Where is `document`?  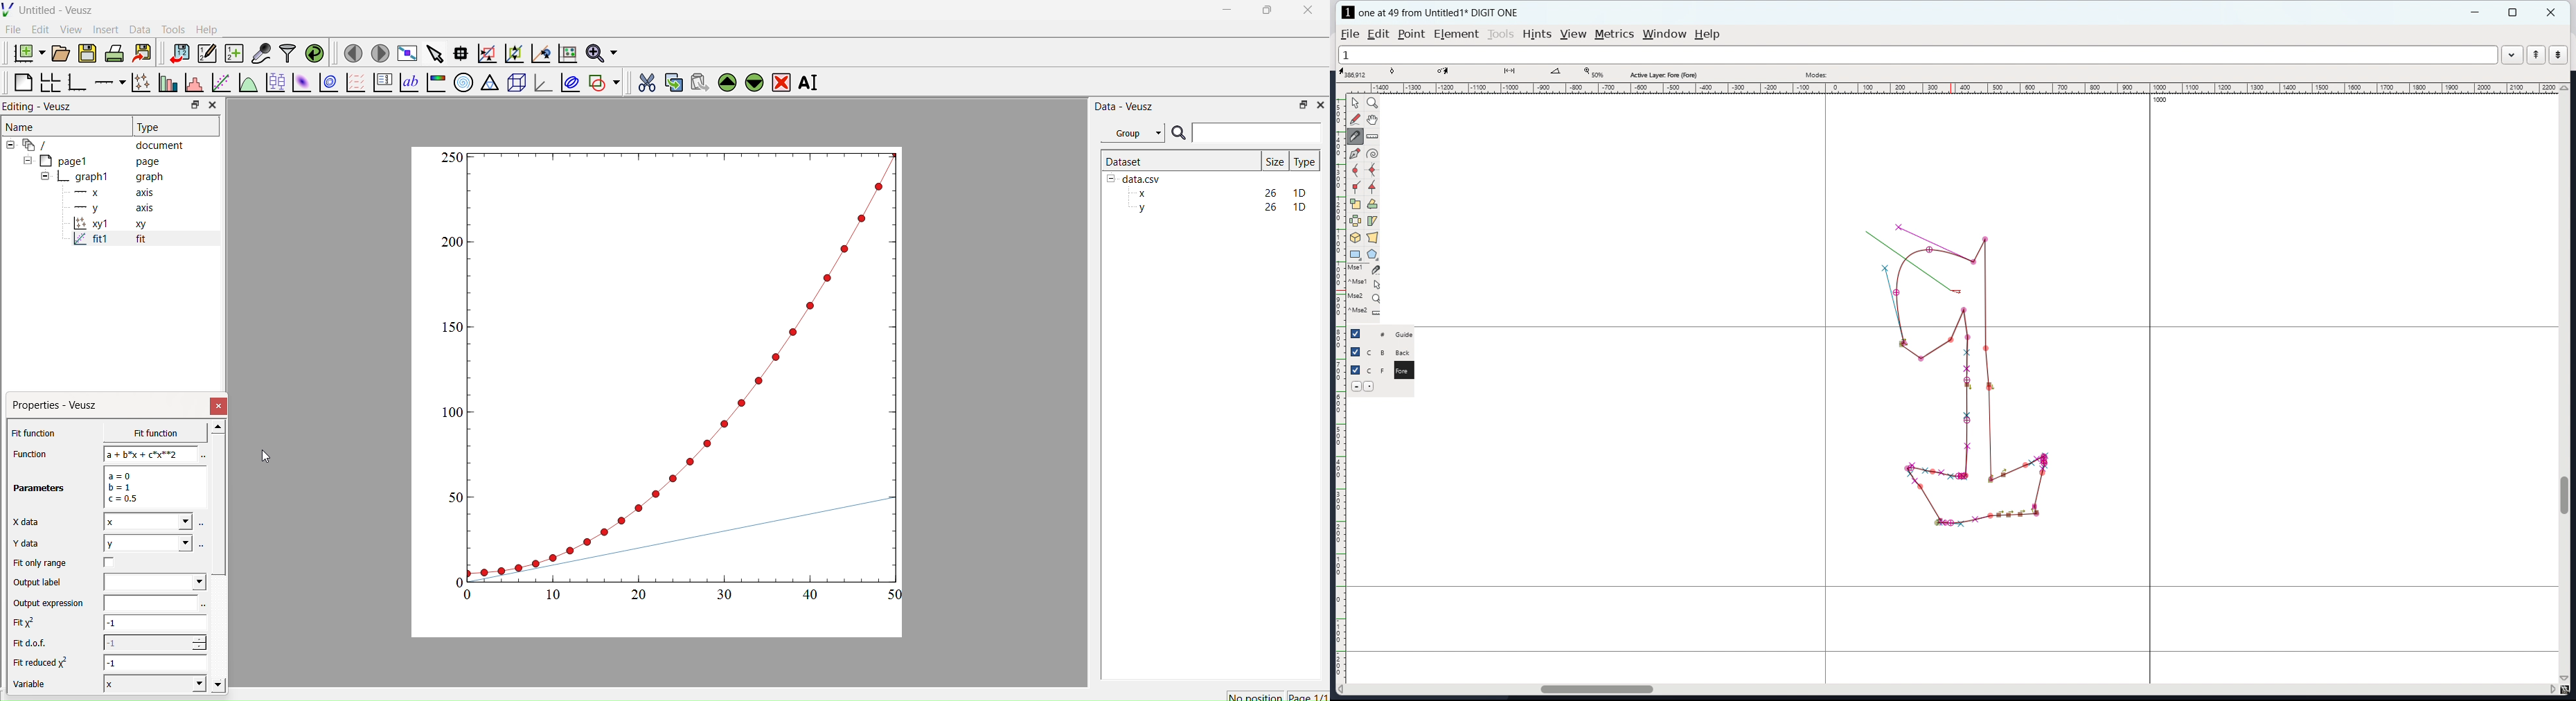 document is located at coordinates (100, 144).